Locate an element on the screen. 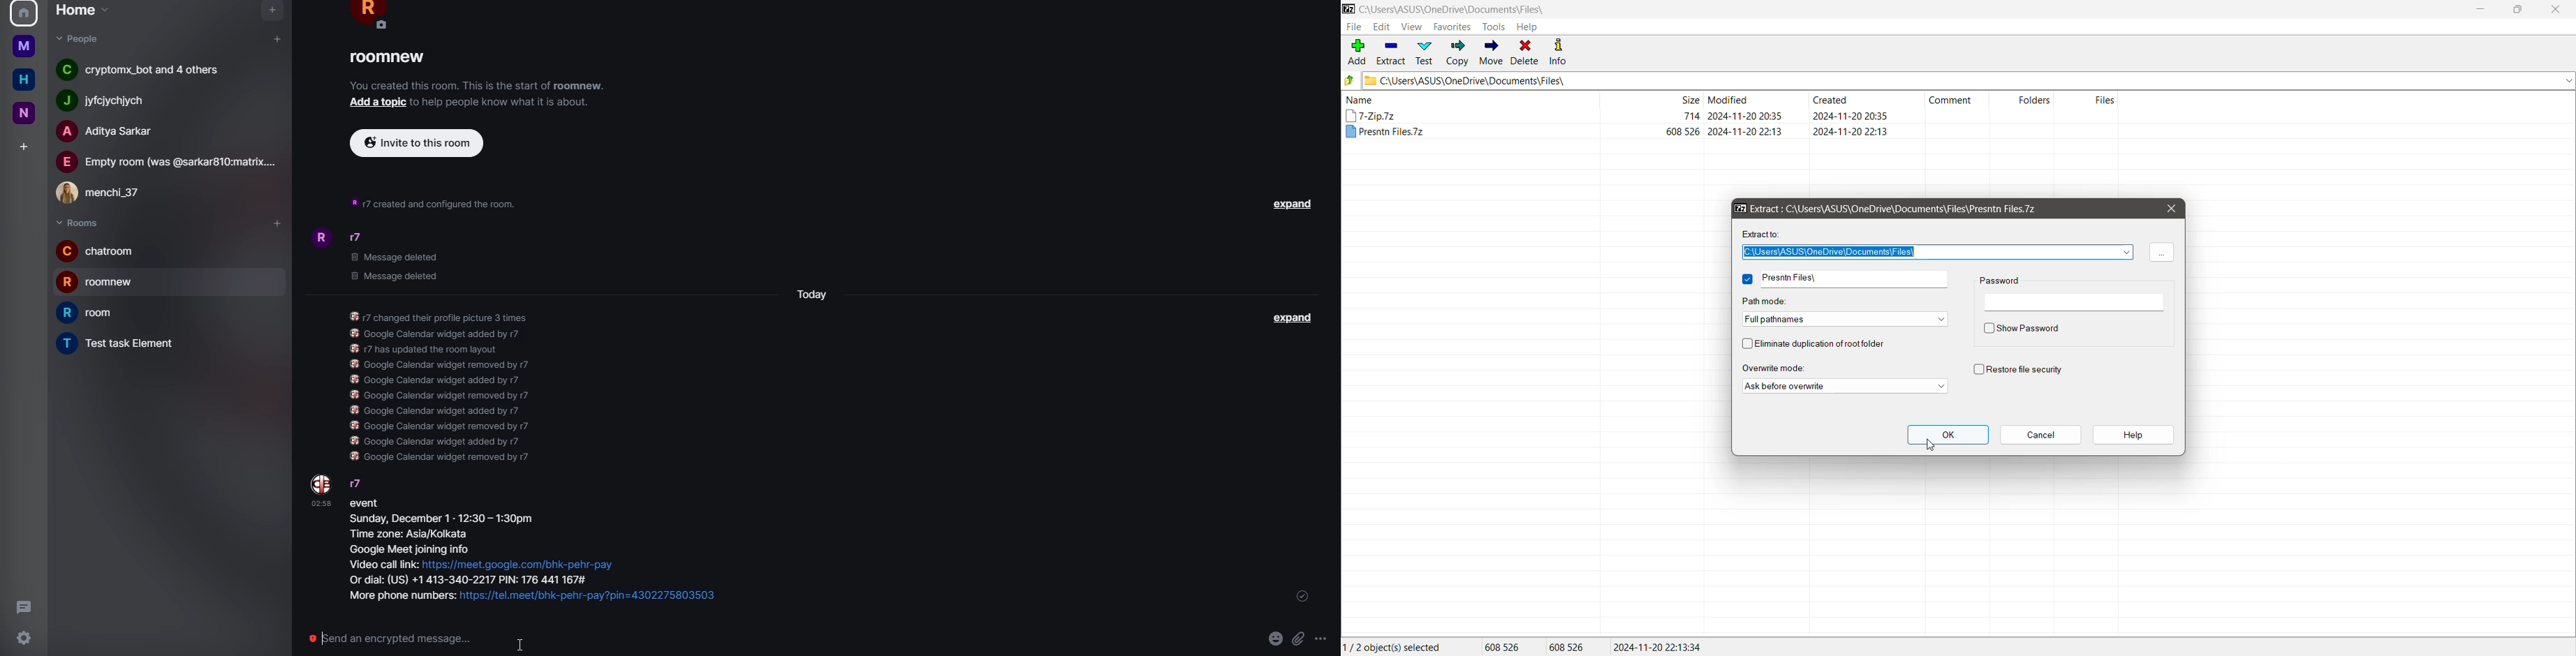  Restore Down is located at coordinates (2517, 10).